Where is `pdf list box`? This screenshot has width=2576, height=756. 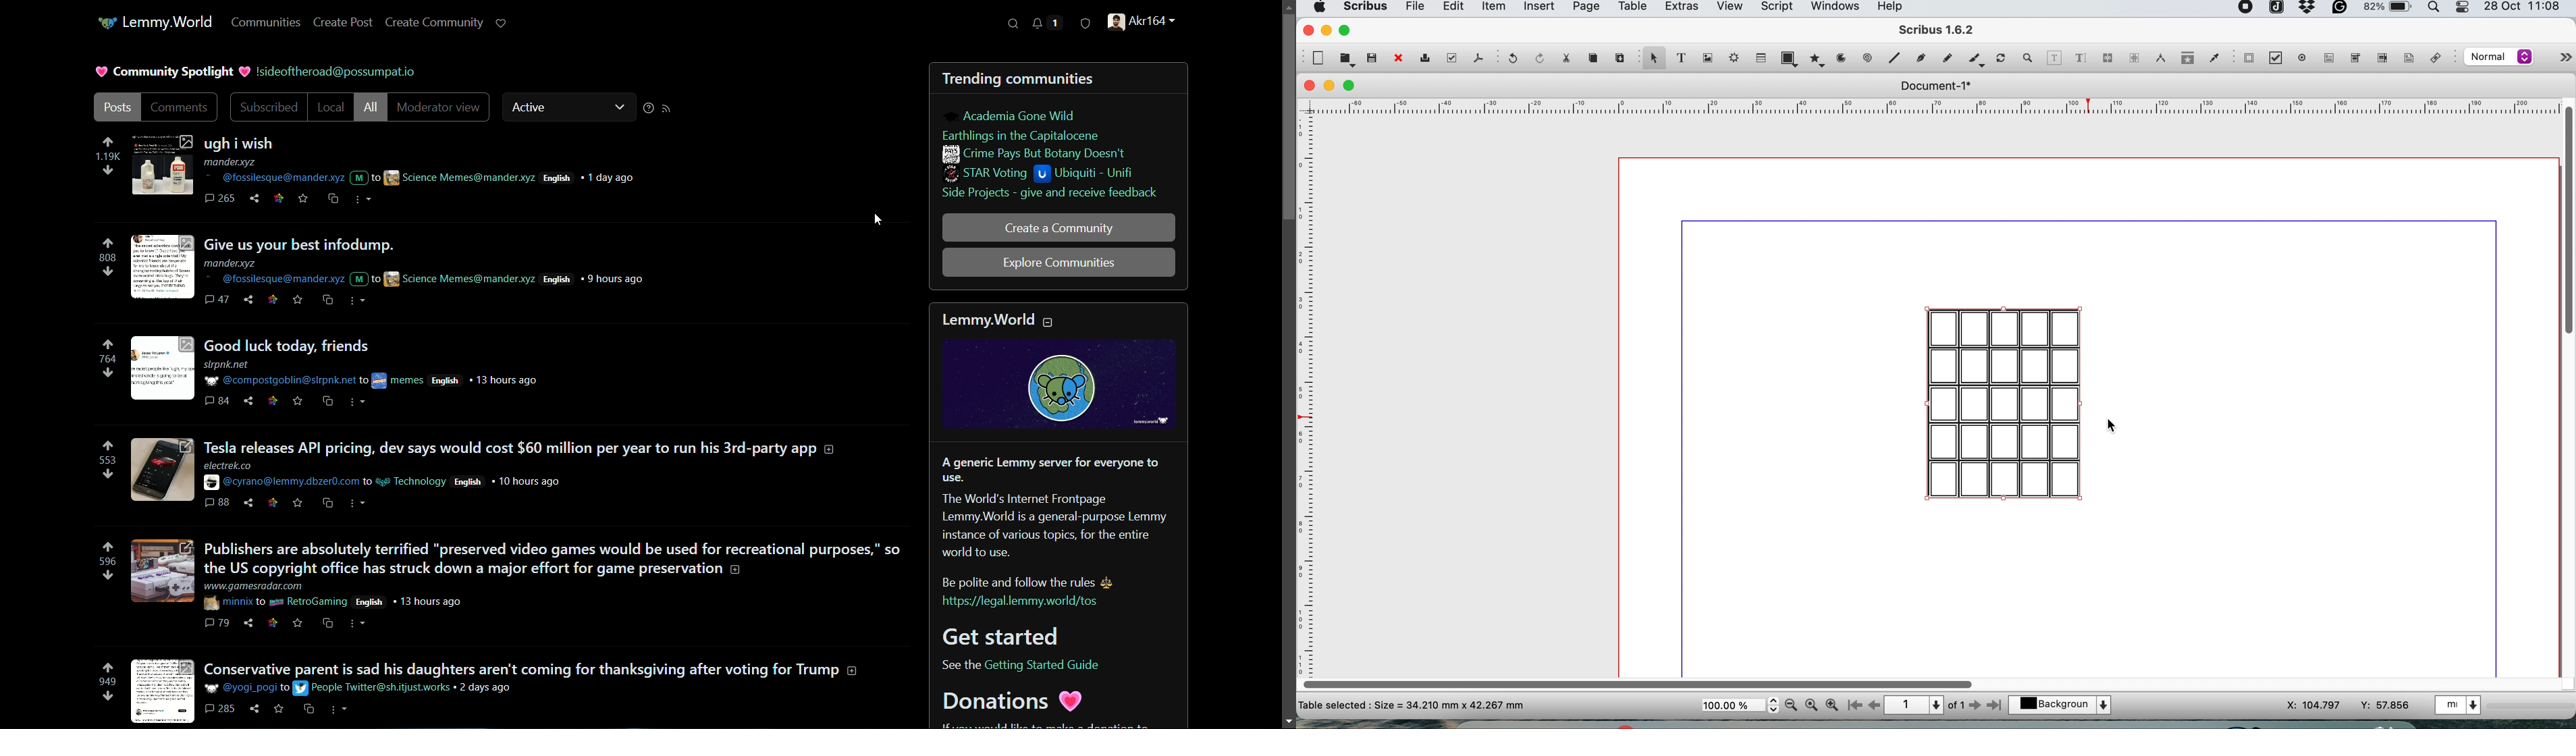 pdf list box is located at coordinates (2381, 60).